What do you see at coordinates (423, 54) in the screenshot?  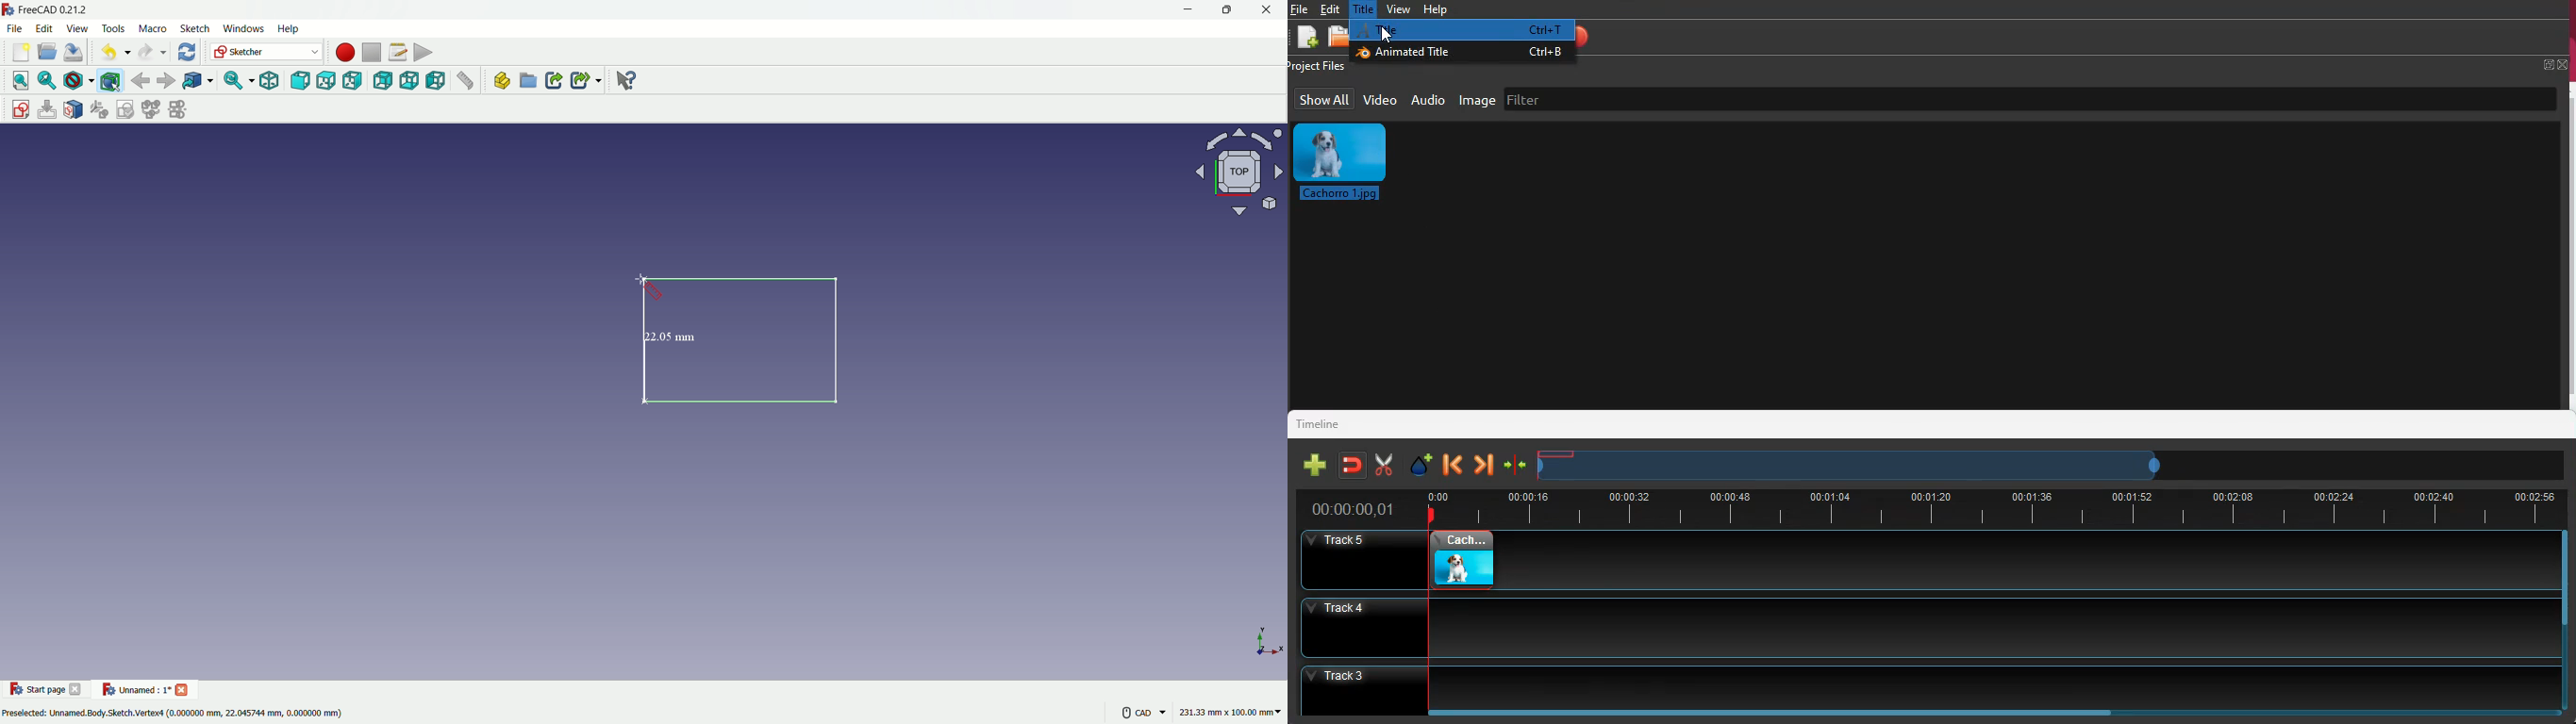 I see `execute macros` at bounding box center [423, 54].